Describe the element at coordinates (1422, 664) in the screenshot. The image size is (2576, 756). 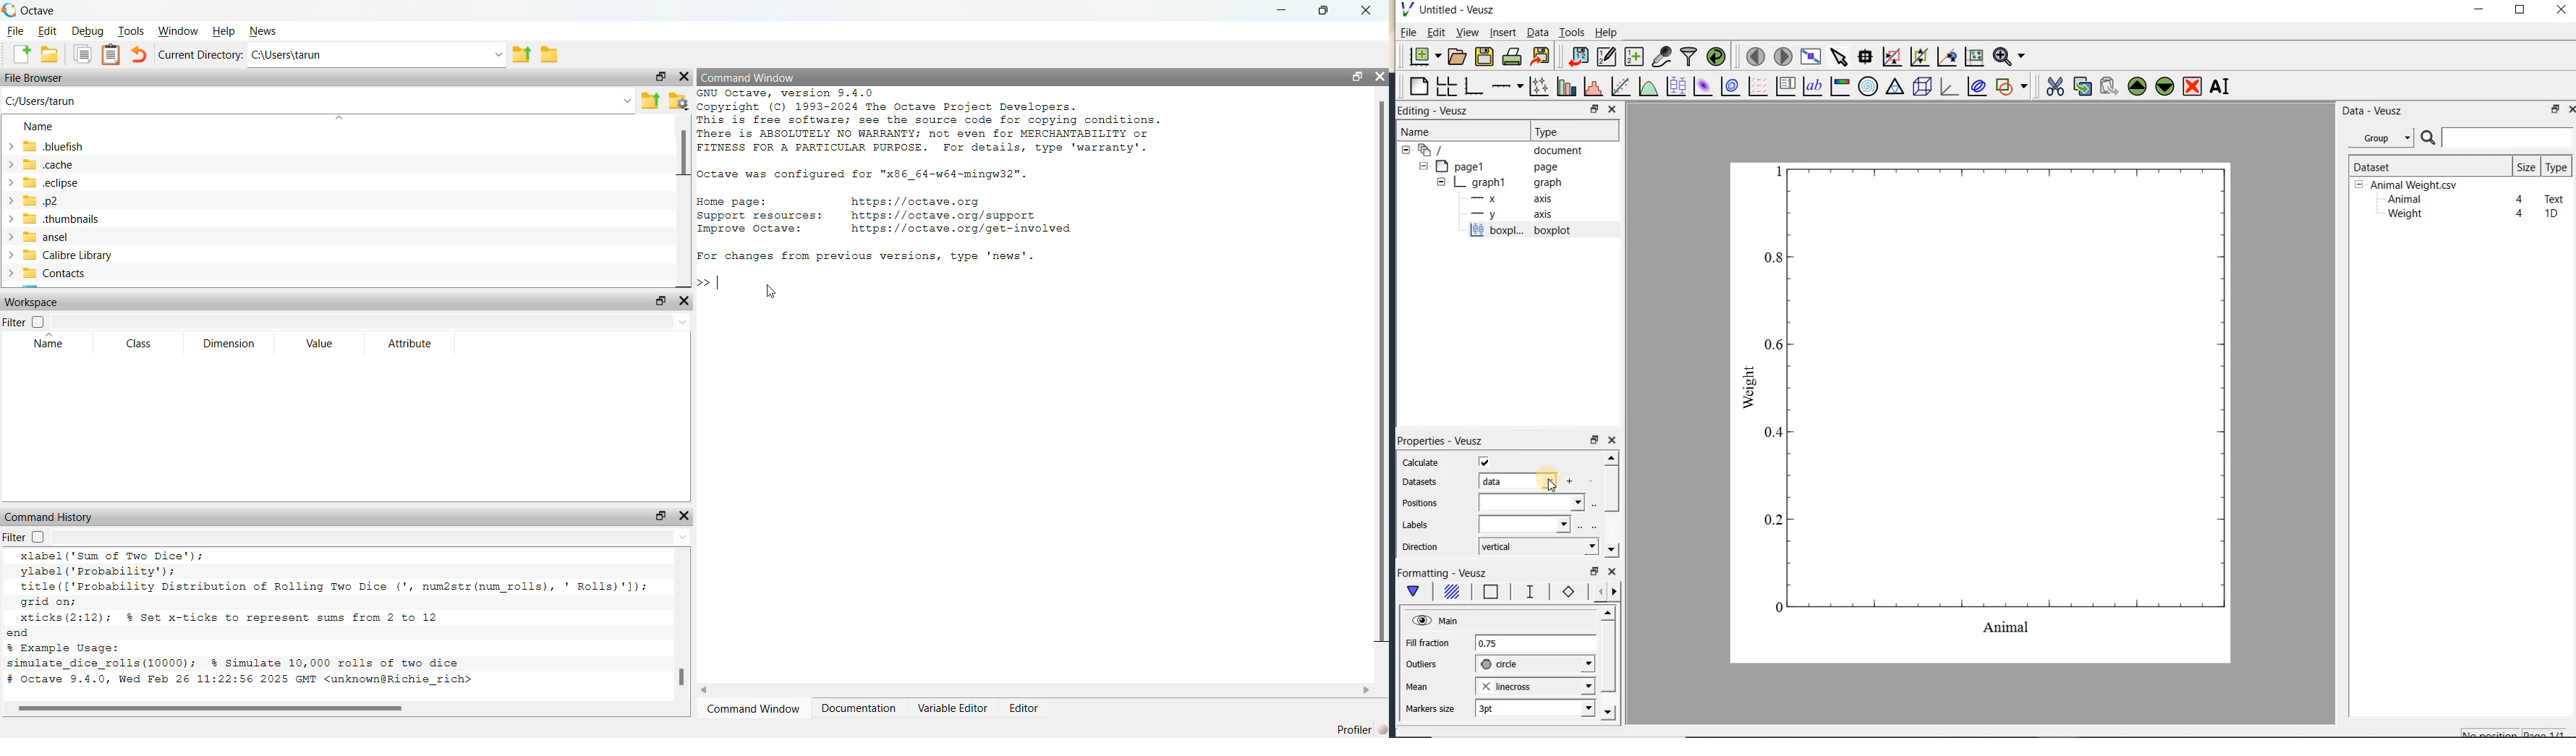
I see `outliers` at that location.